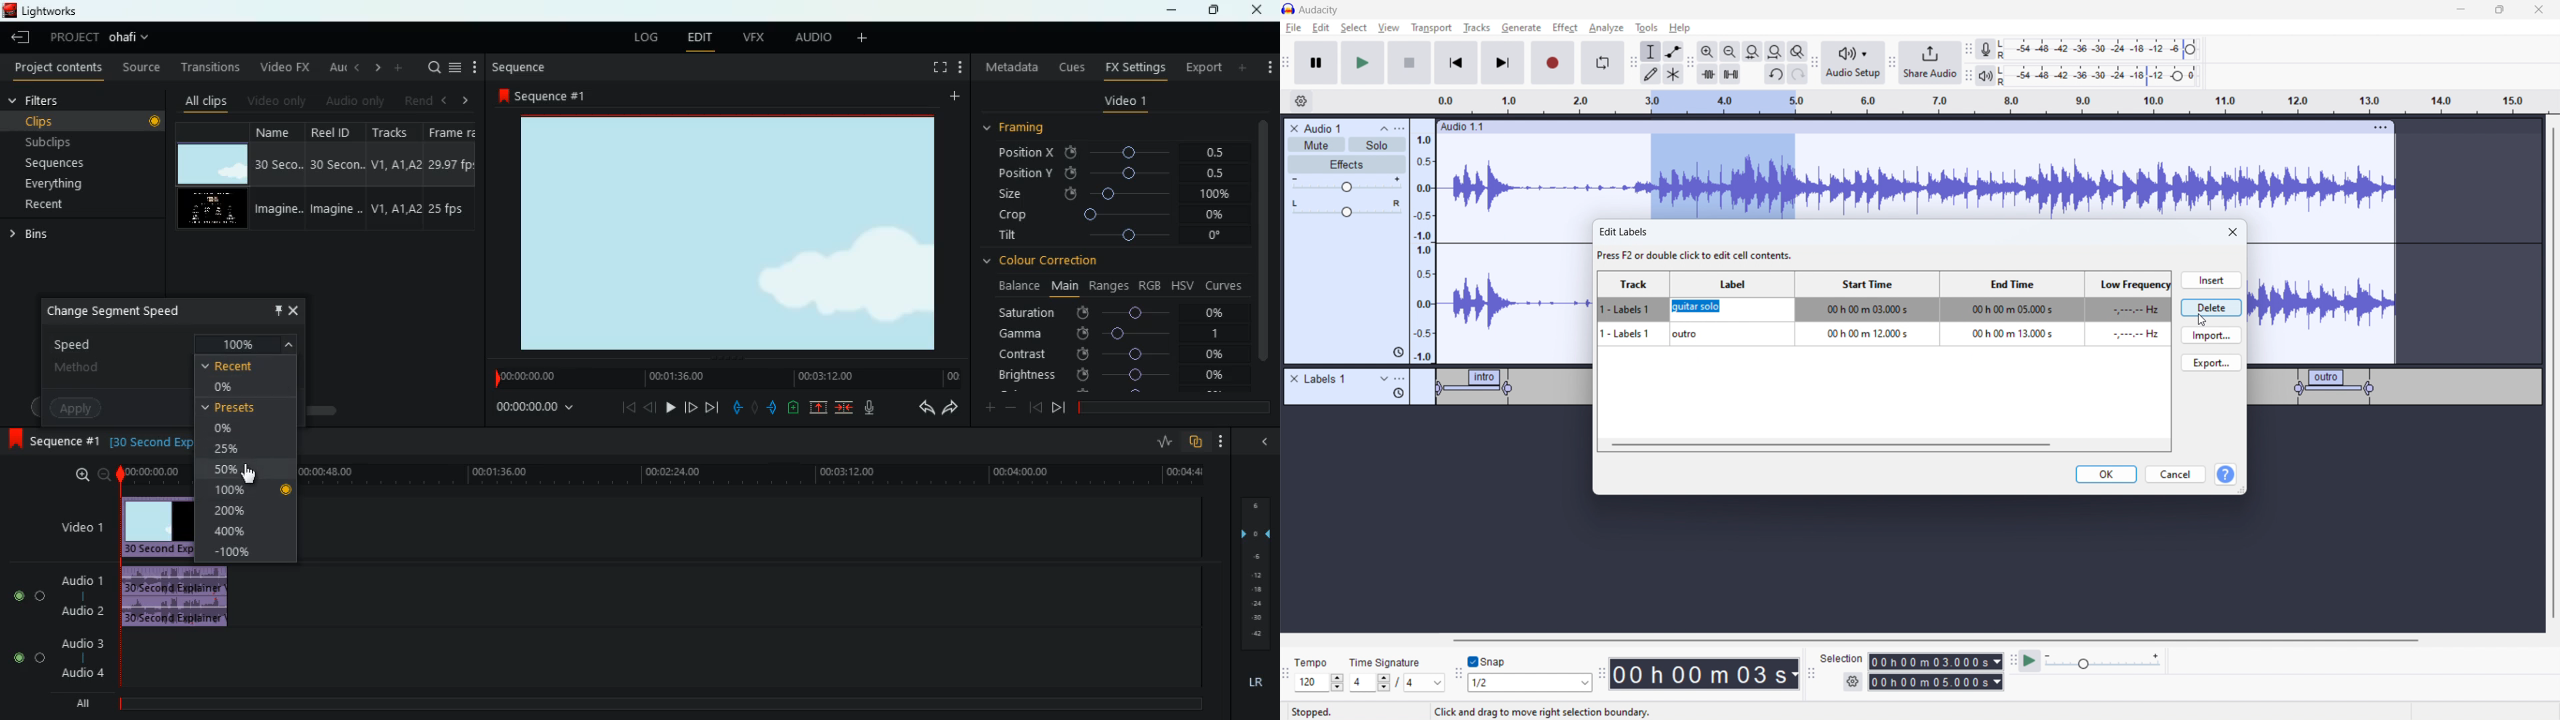 The height and width of the screenshot is (728, 2576). I want to click on tempo, so click(1320, 662).